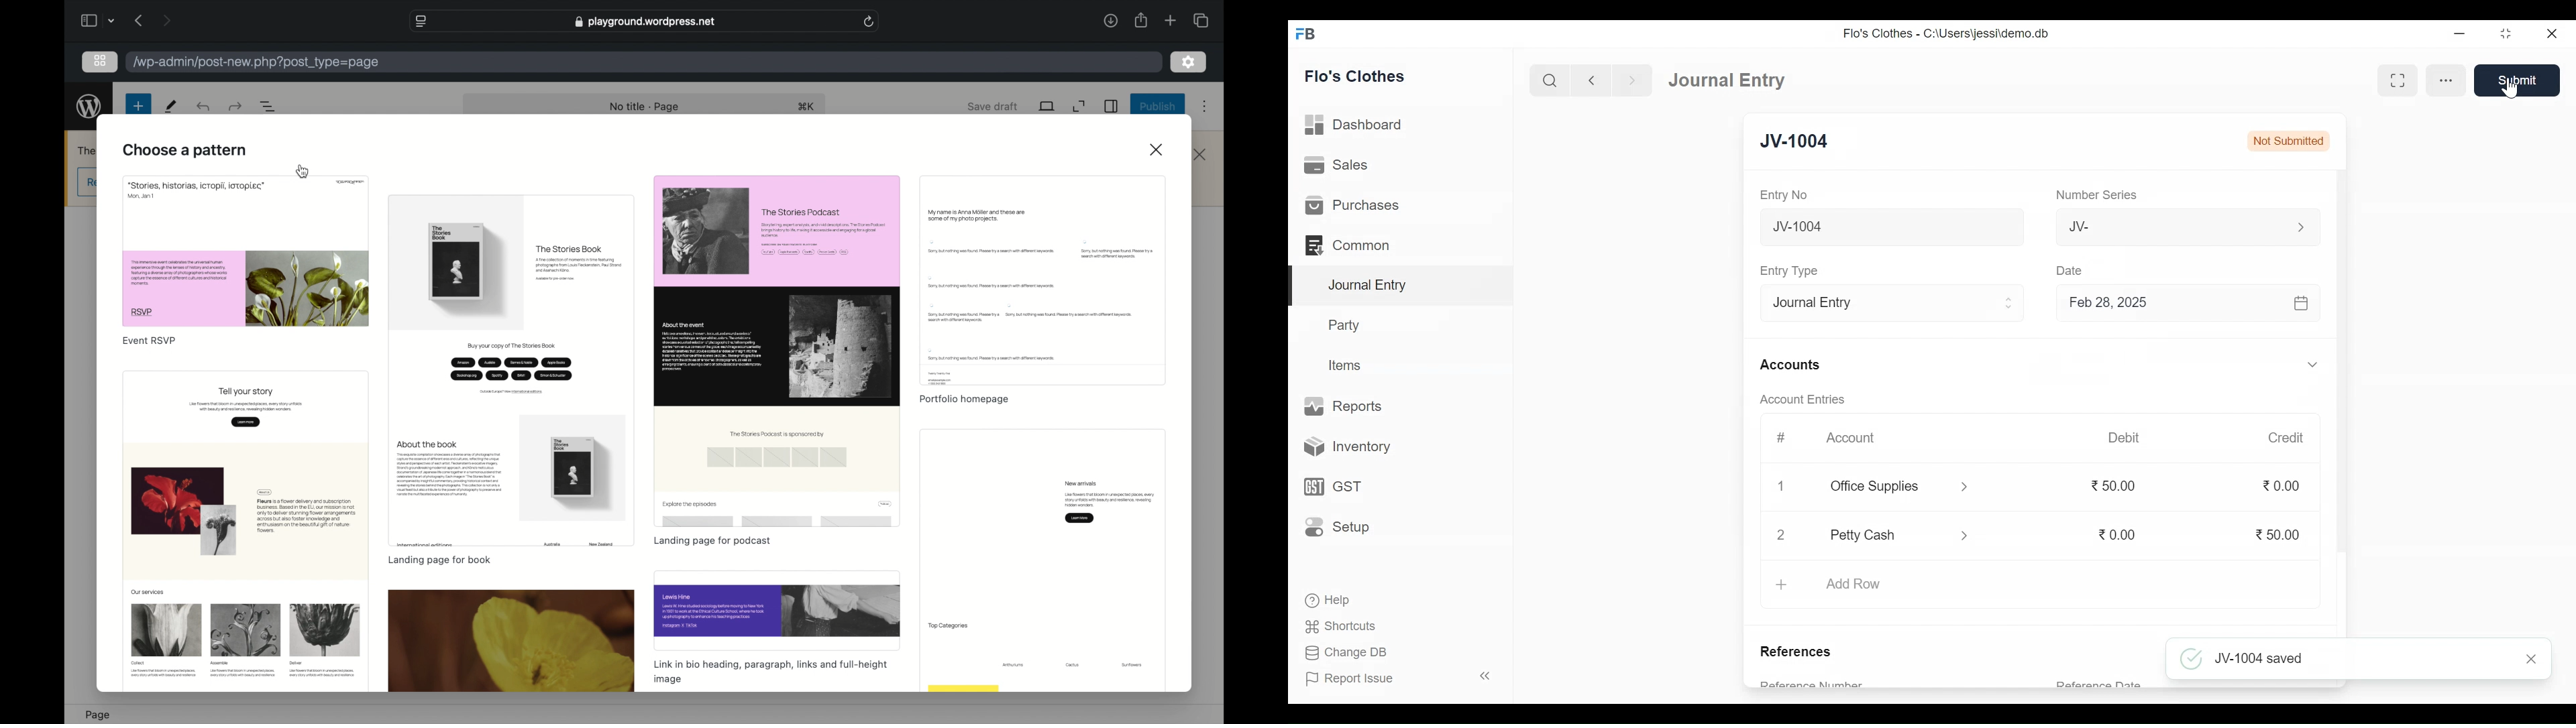  I want to click on Purchases, so click(1352, 204).